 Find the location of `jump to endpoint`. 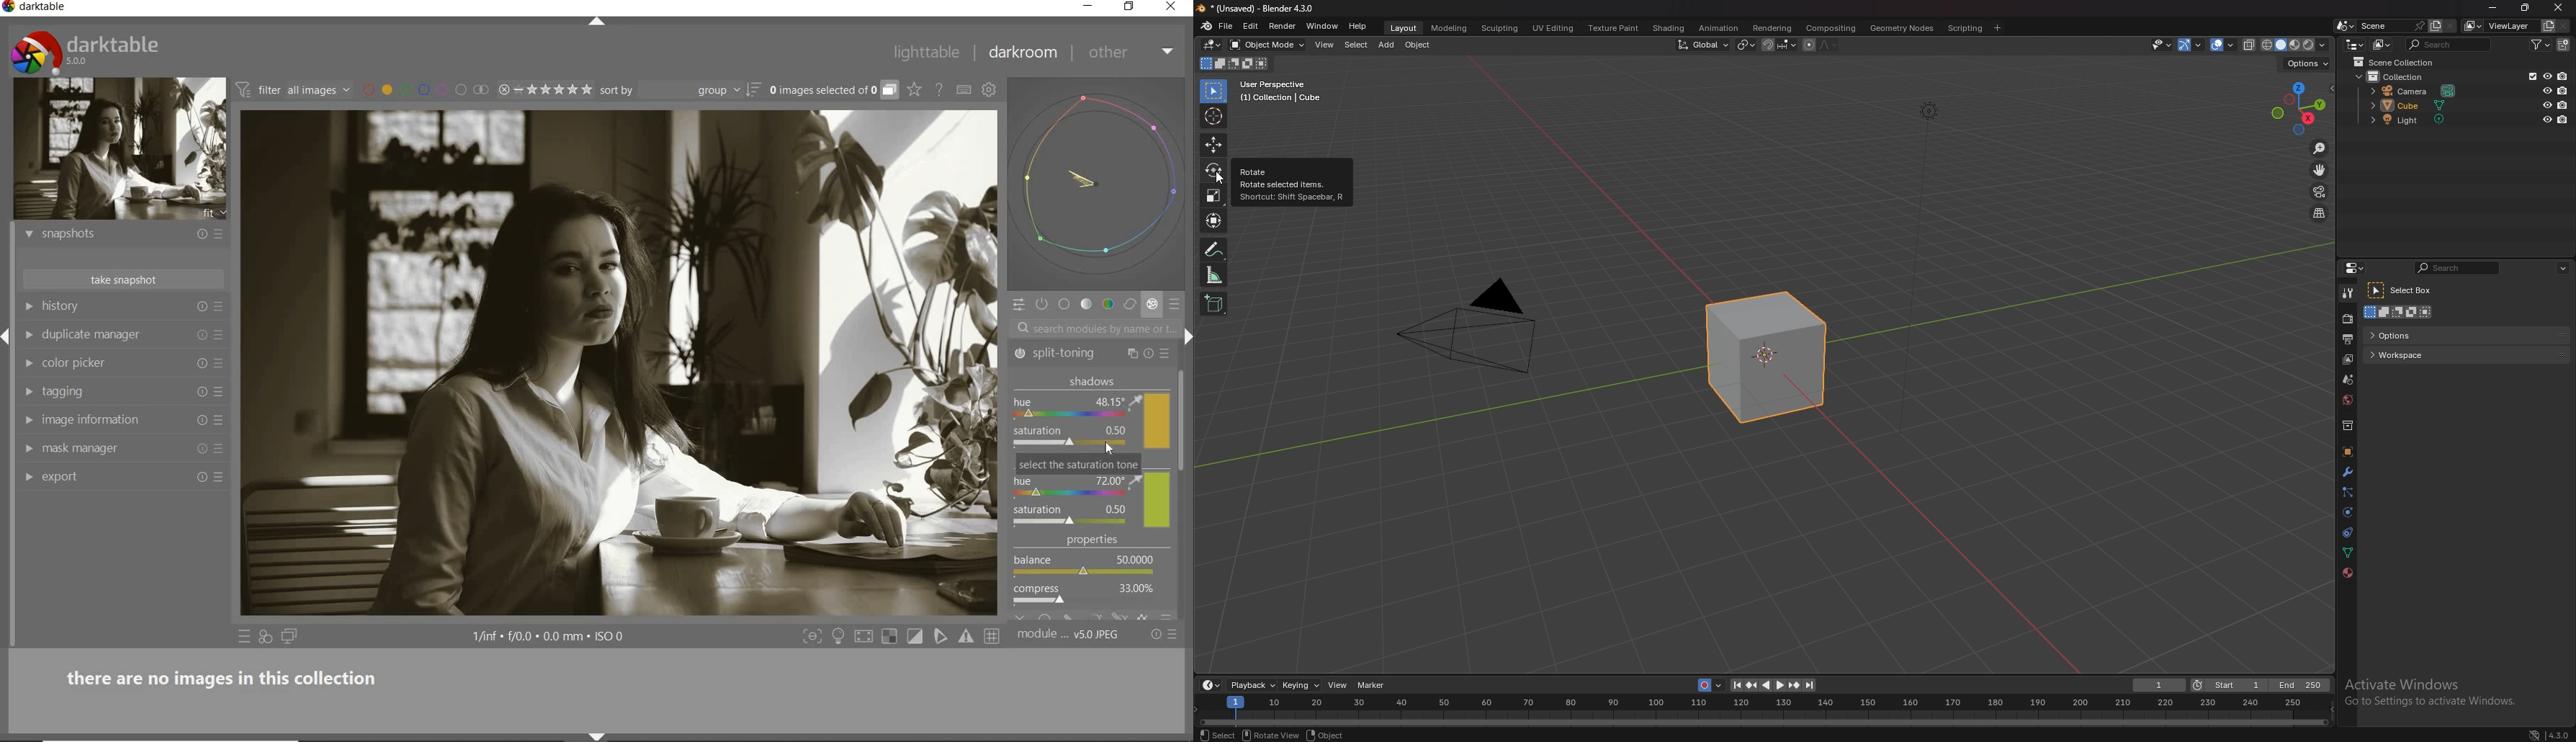

jump to endpoint is located at coordinates (1810, 684).